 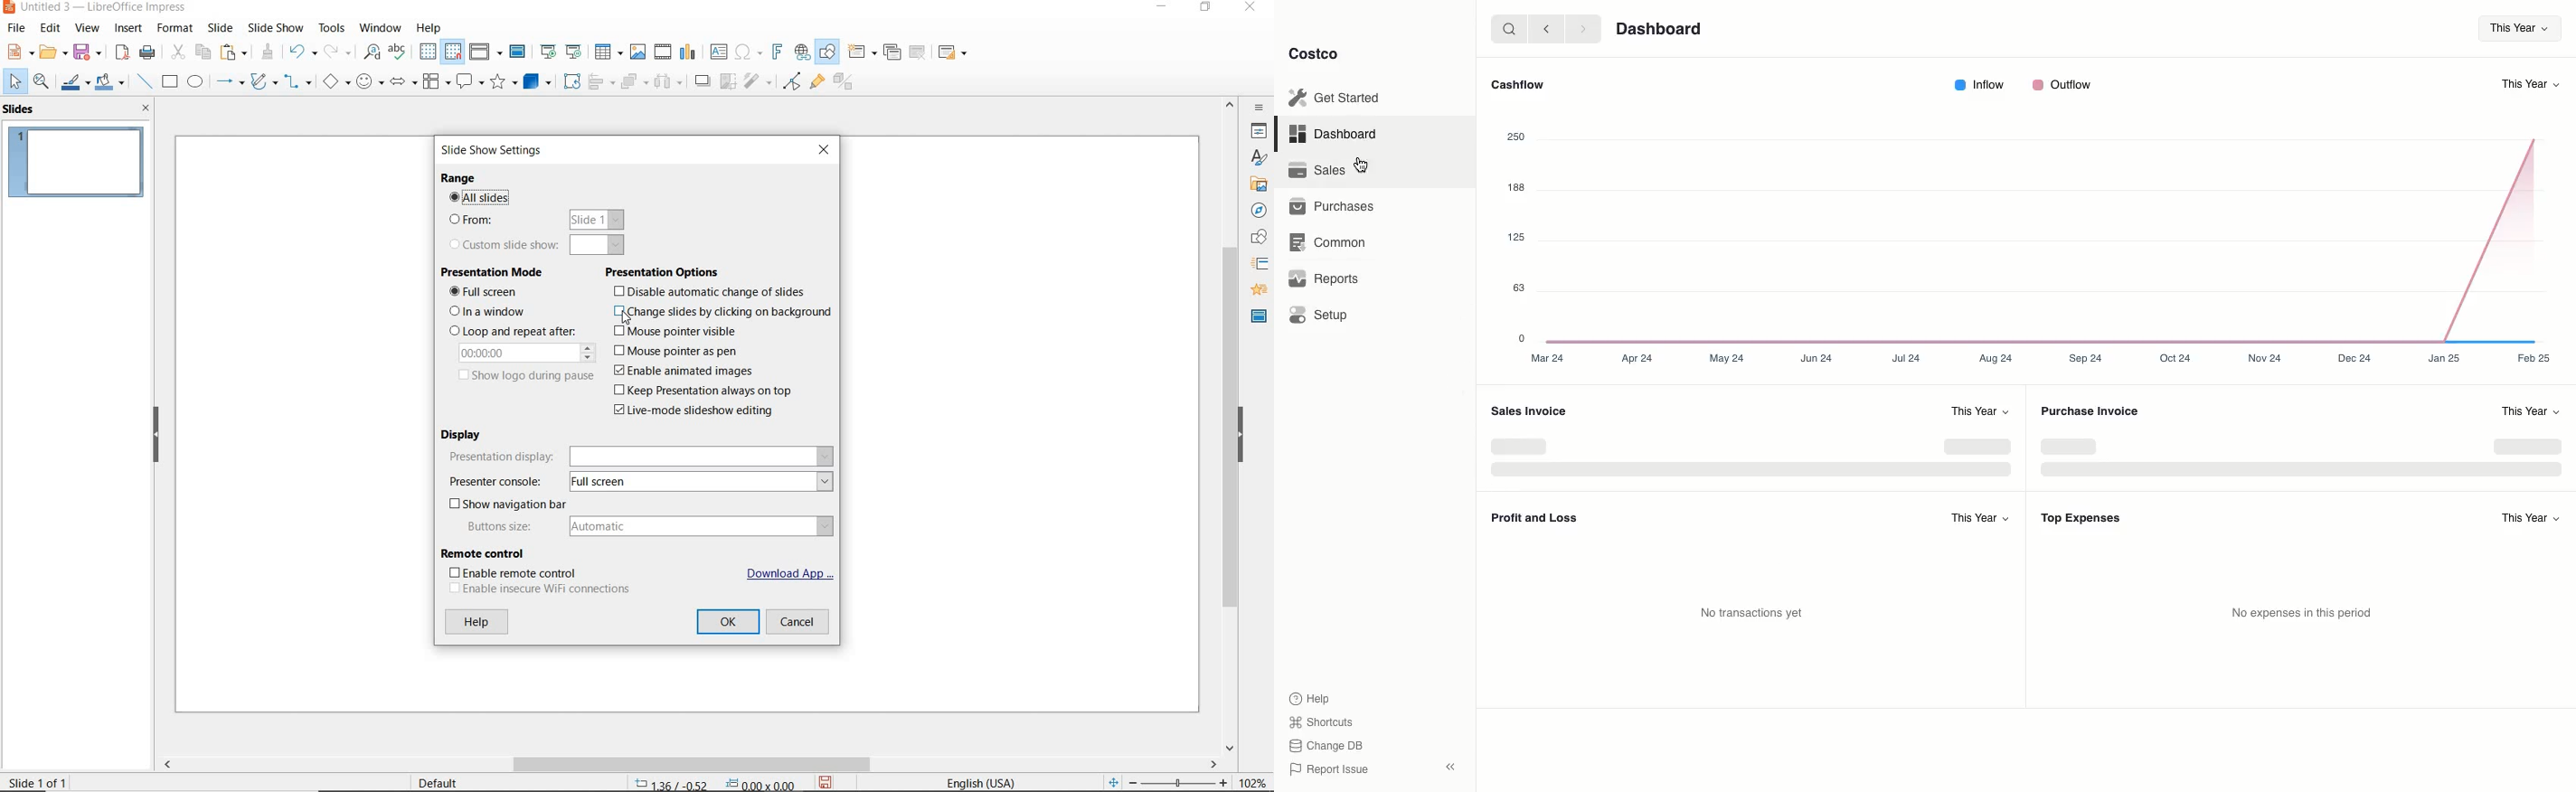 What do you see at coordinates (466, 433) in the screenshot?
I see `DISPLAY` at bounding box center [466, 433].